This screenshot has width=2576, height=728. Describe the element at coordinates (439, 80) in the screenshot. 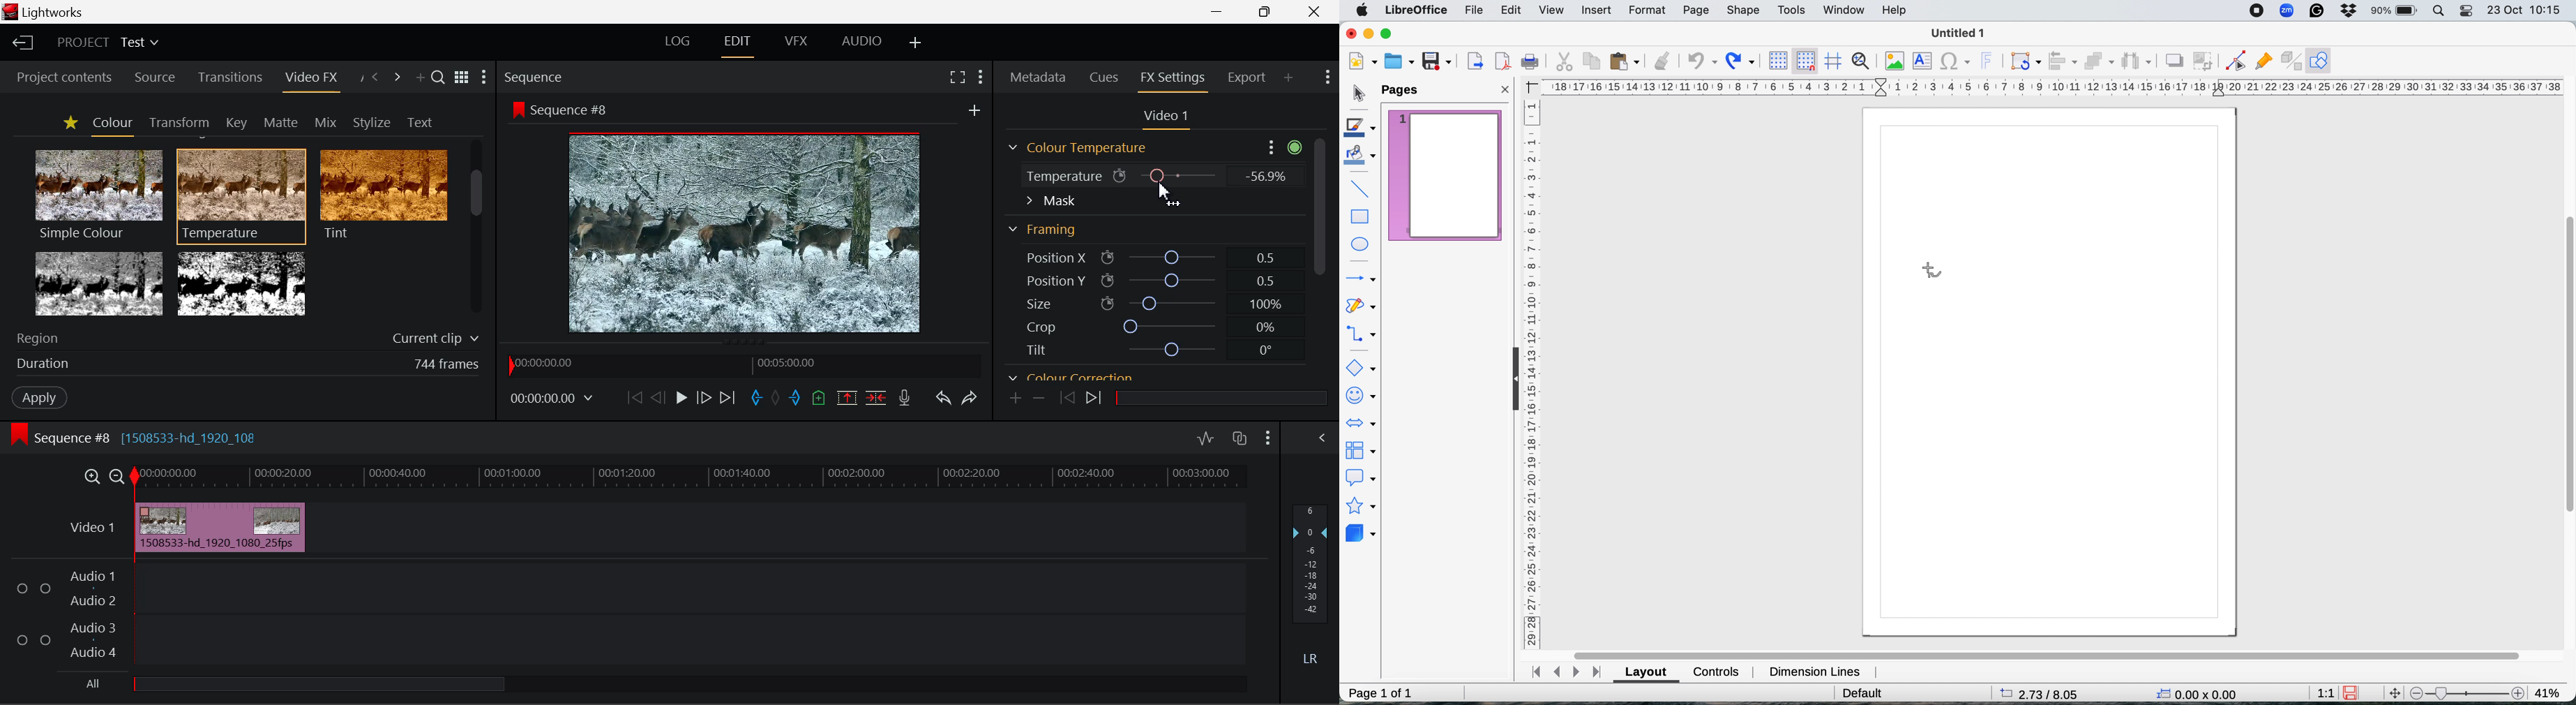

I see `Search` at that location.